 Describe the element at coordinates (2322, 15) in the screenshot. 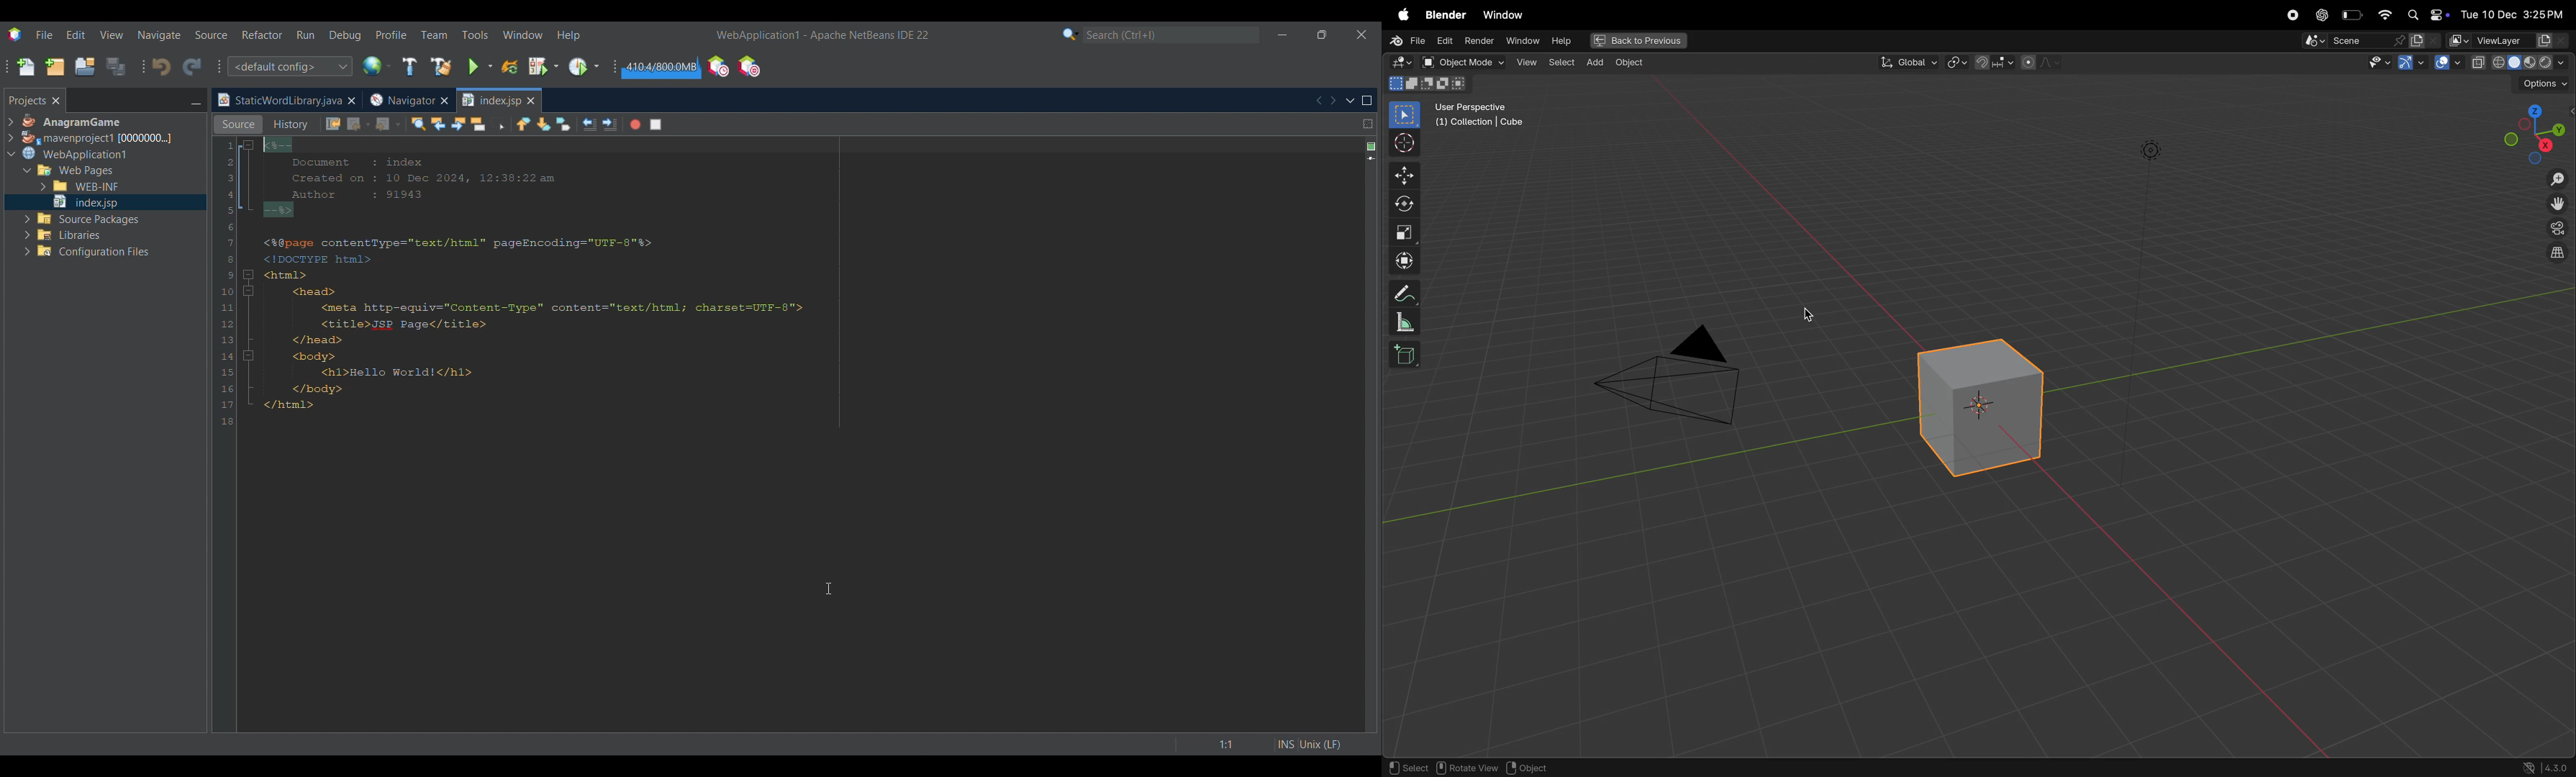

I see `chatgpt` at that location.